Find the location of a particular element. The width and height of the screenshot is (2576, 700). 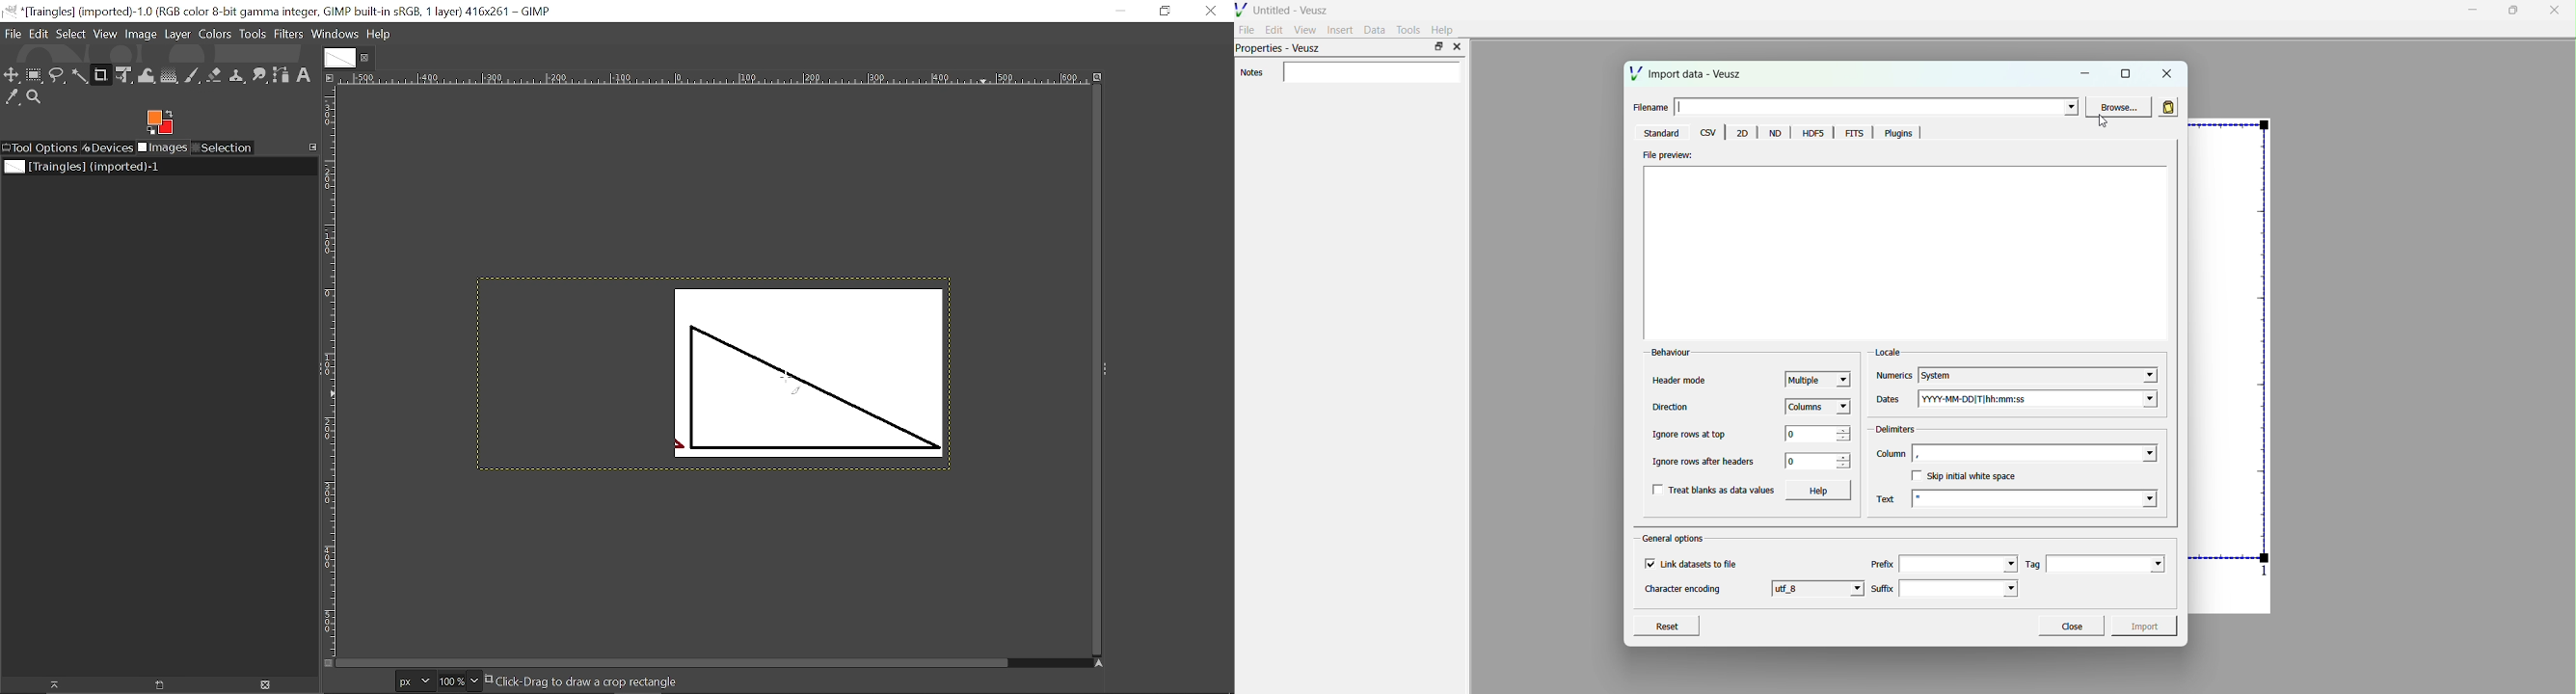

Locale is located at coordinates (1888, 353).